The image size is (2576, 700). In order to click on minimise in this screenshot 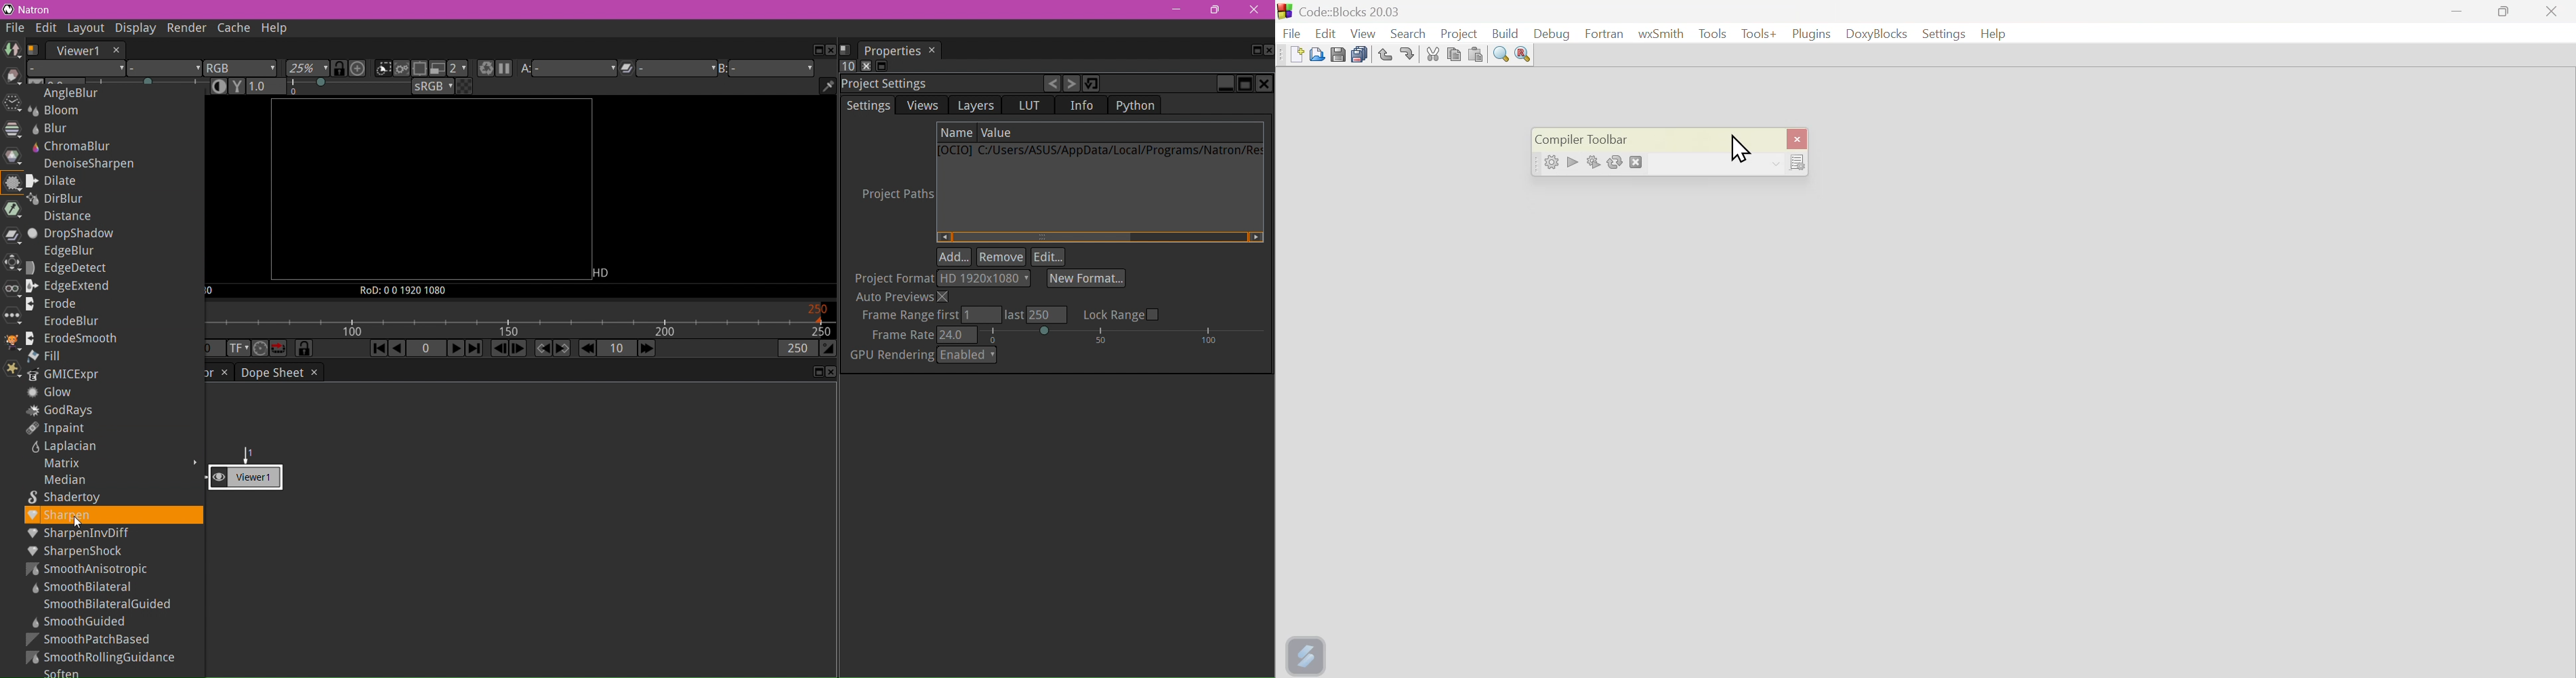, I will do `click(2459, 14)`.